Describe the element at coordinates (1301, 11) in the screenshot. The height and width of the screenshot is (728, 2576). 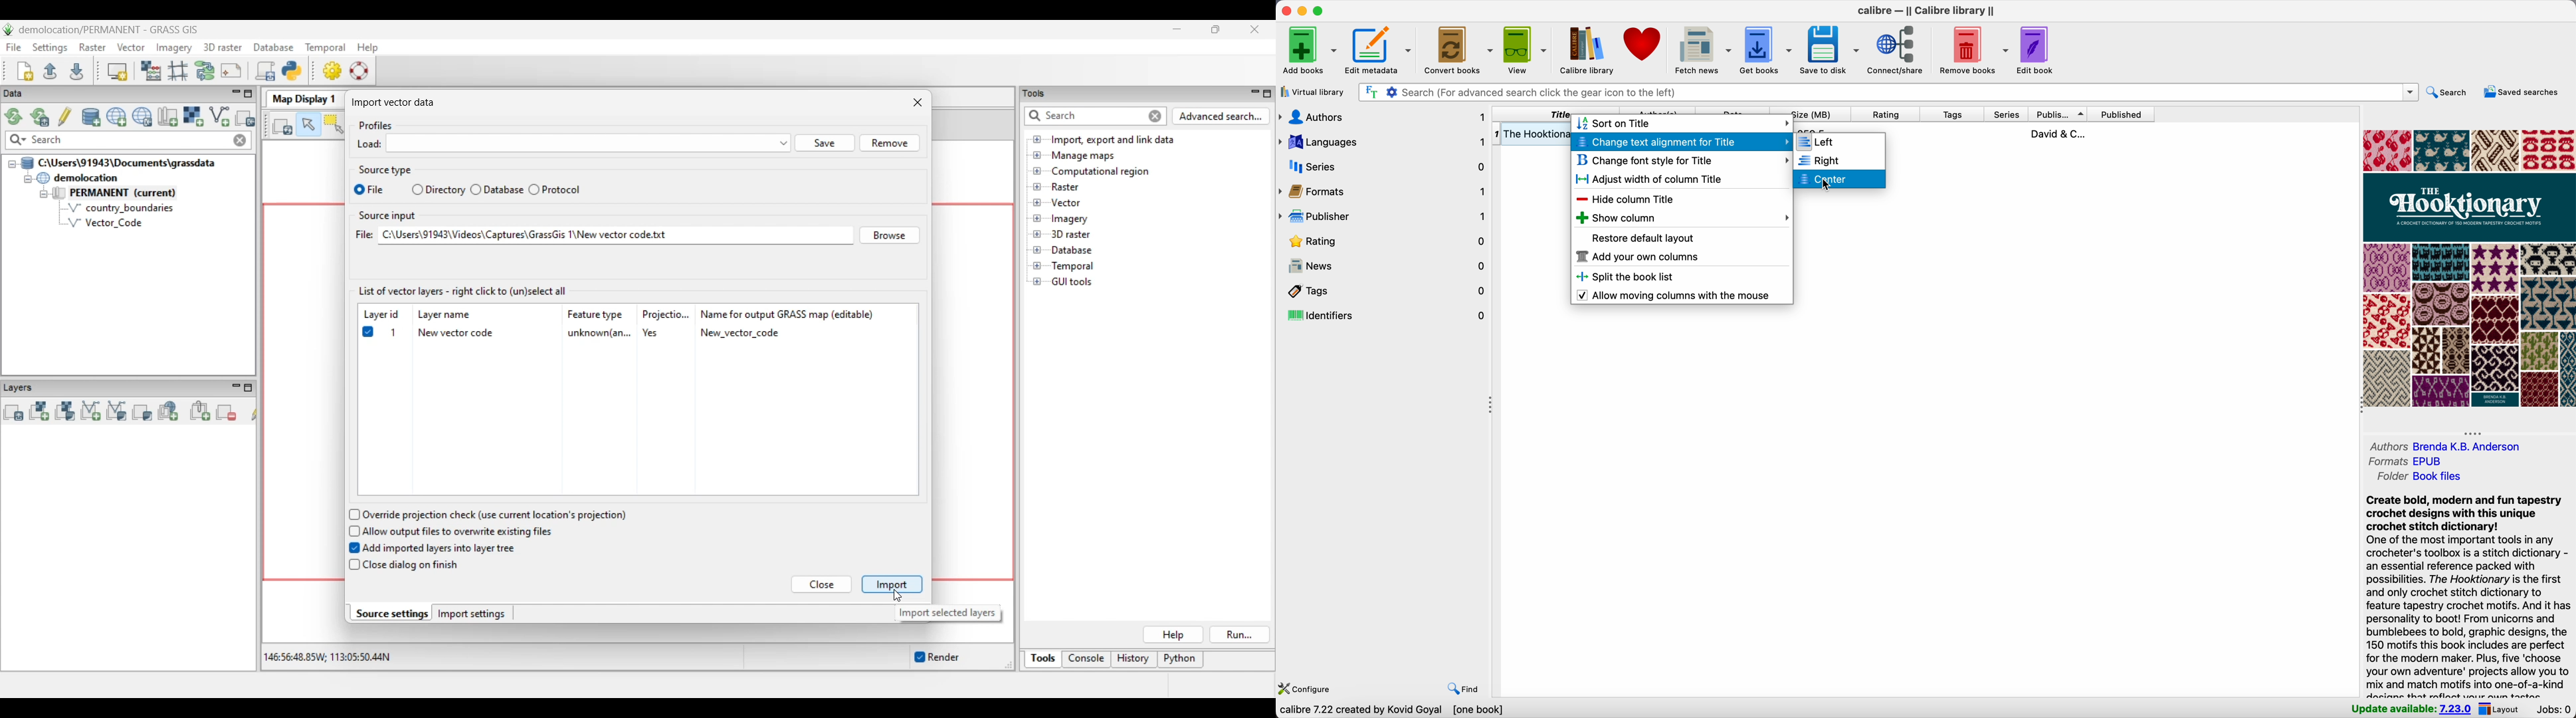
I see `minimize` at that location.